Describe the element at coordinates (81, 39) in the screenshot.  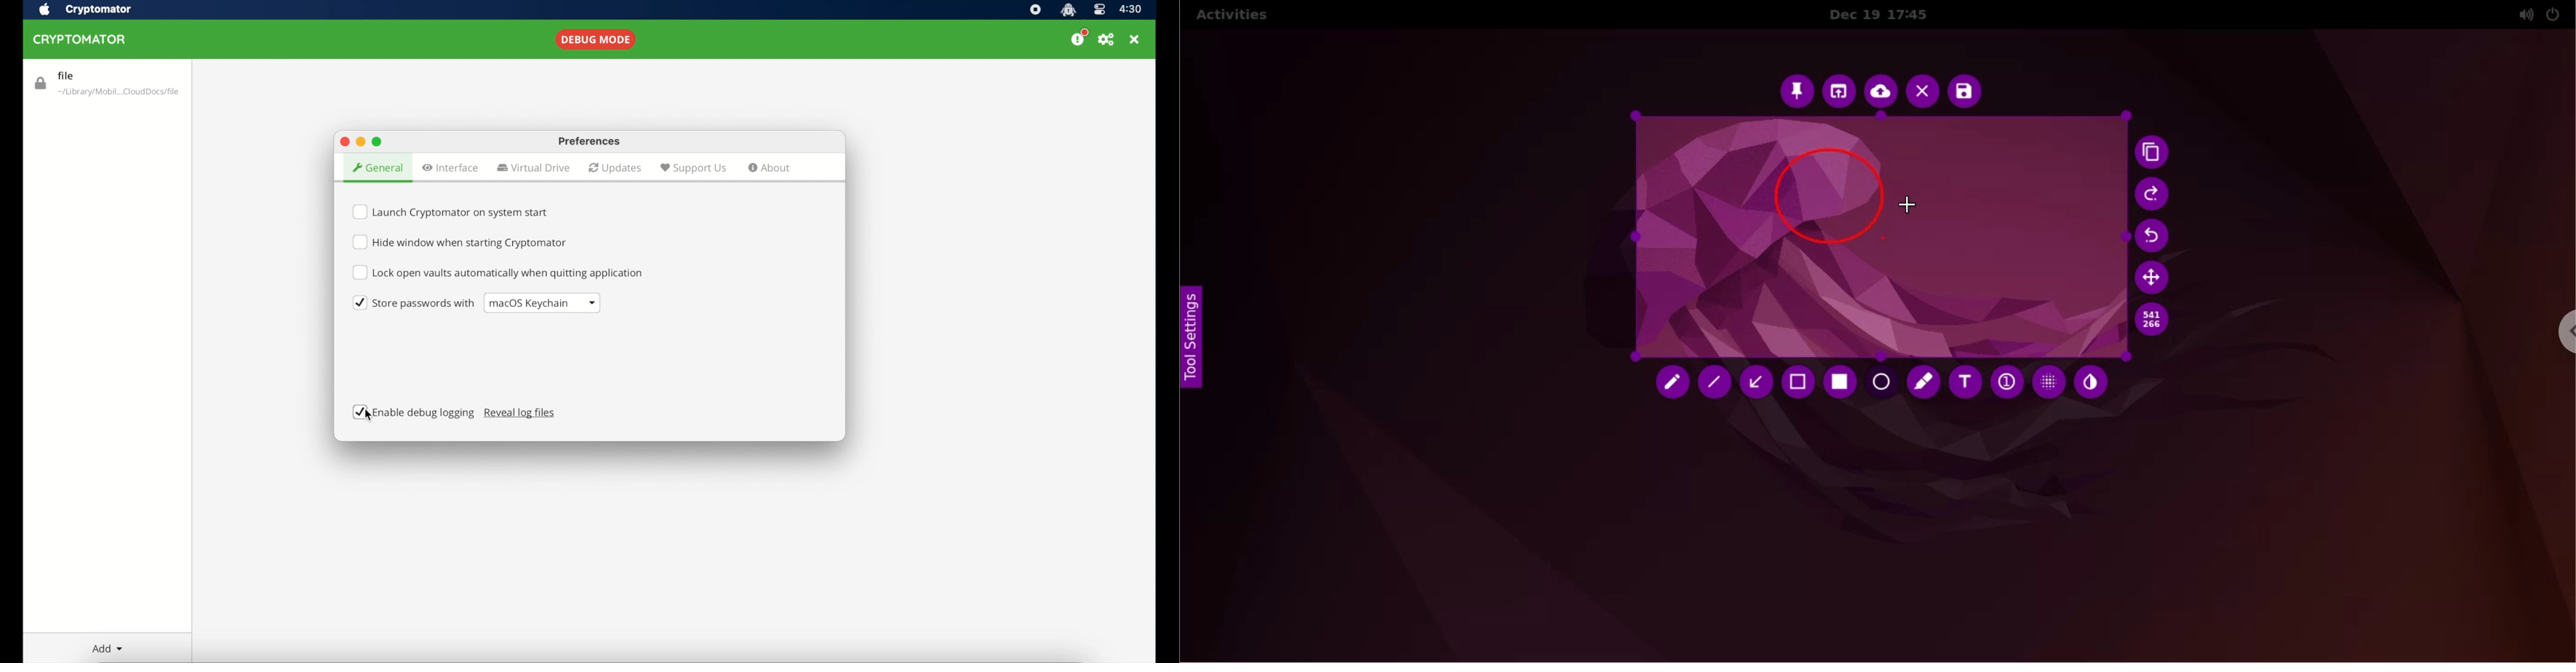
I see `cryptomator` at that location.